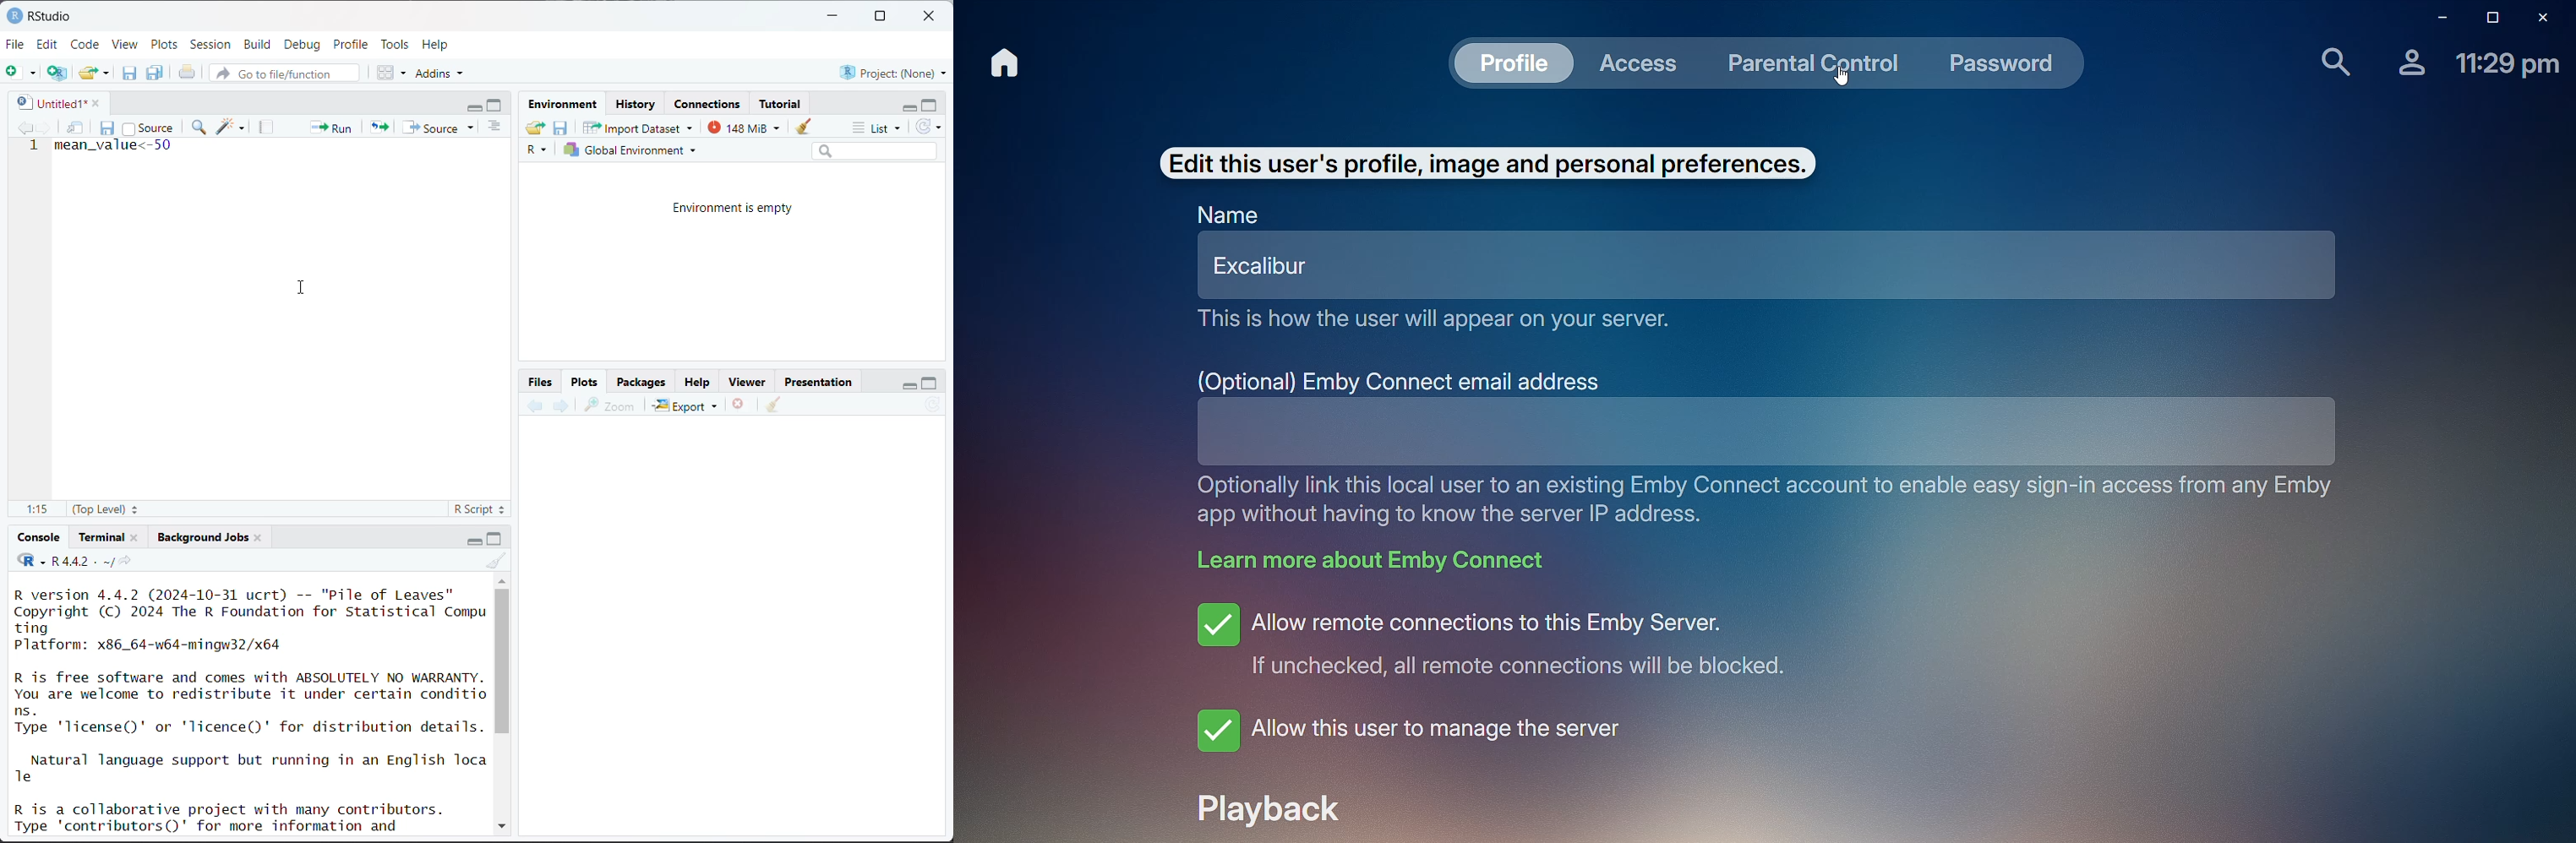  What do you see at coordinates (933, 407) in the screenshot?
I see `refresh current plot` at bounding box center [933, 407].